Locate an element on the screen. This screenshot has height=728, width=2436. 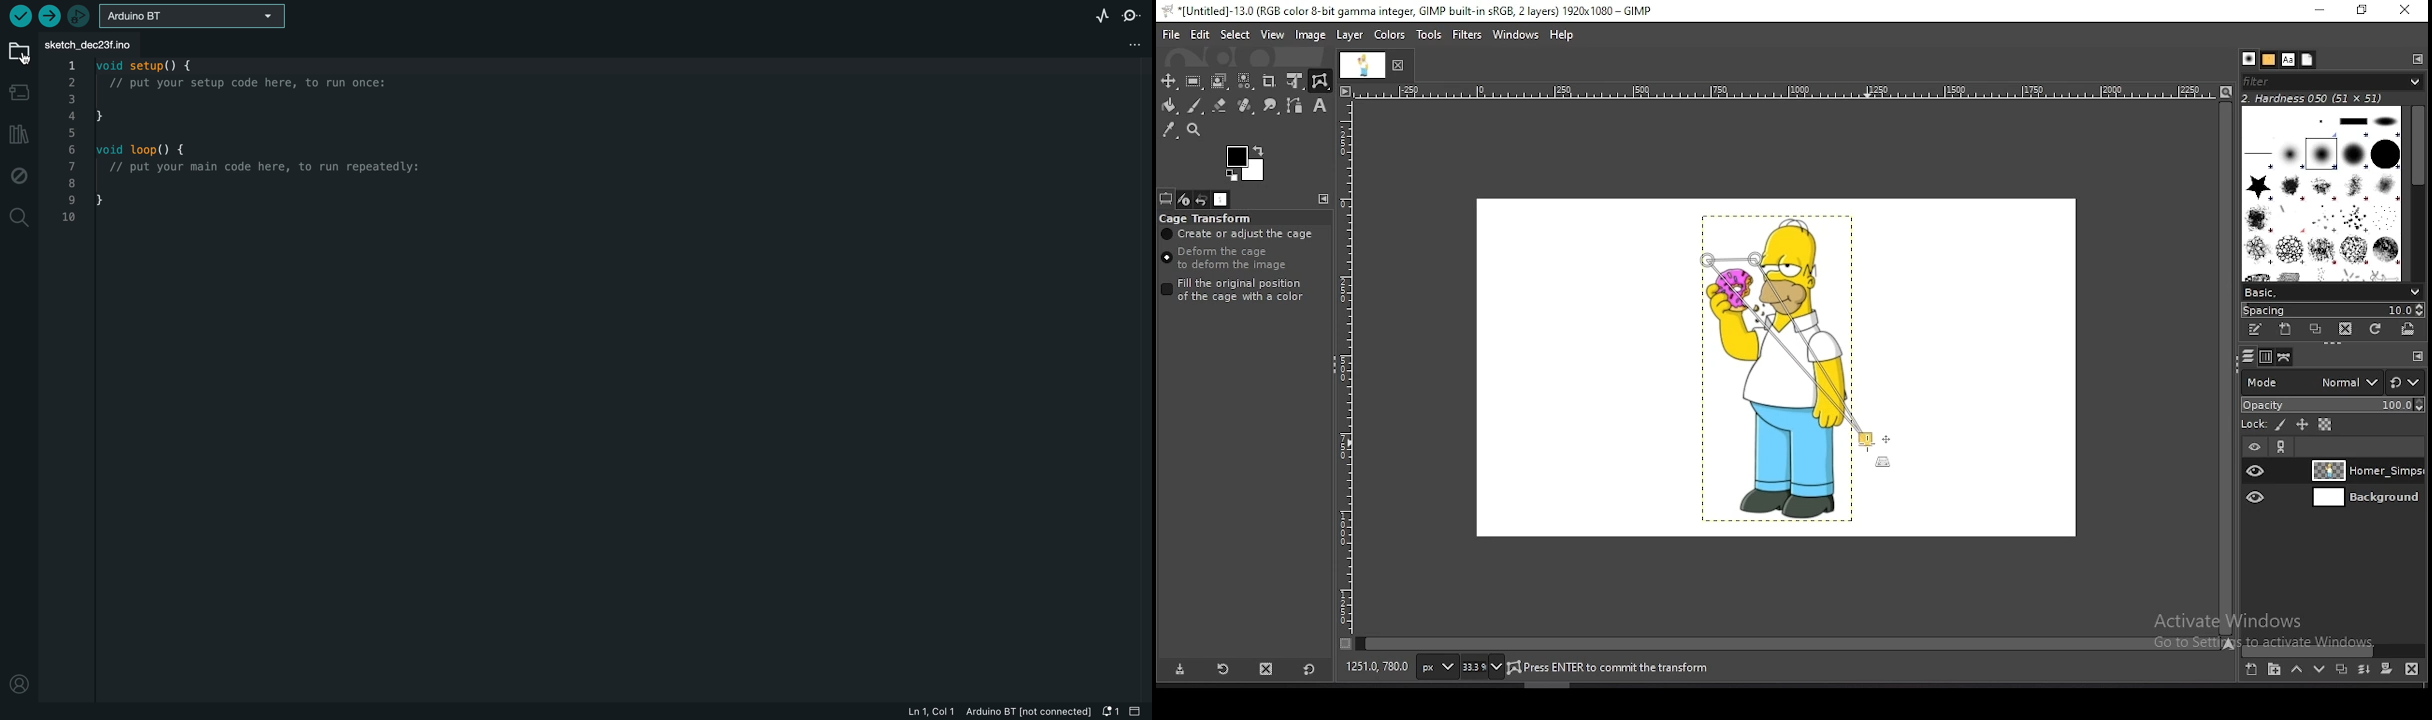
fonts is located at coordinates (2287, 59).